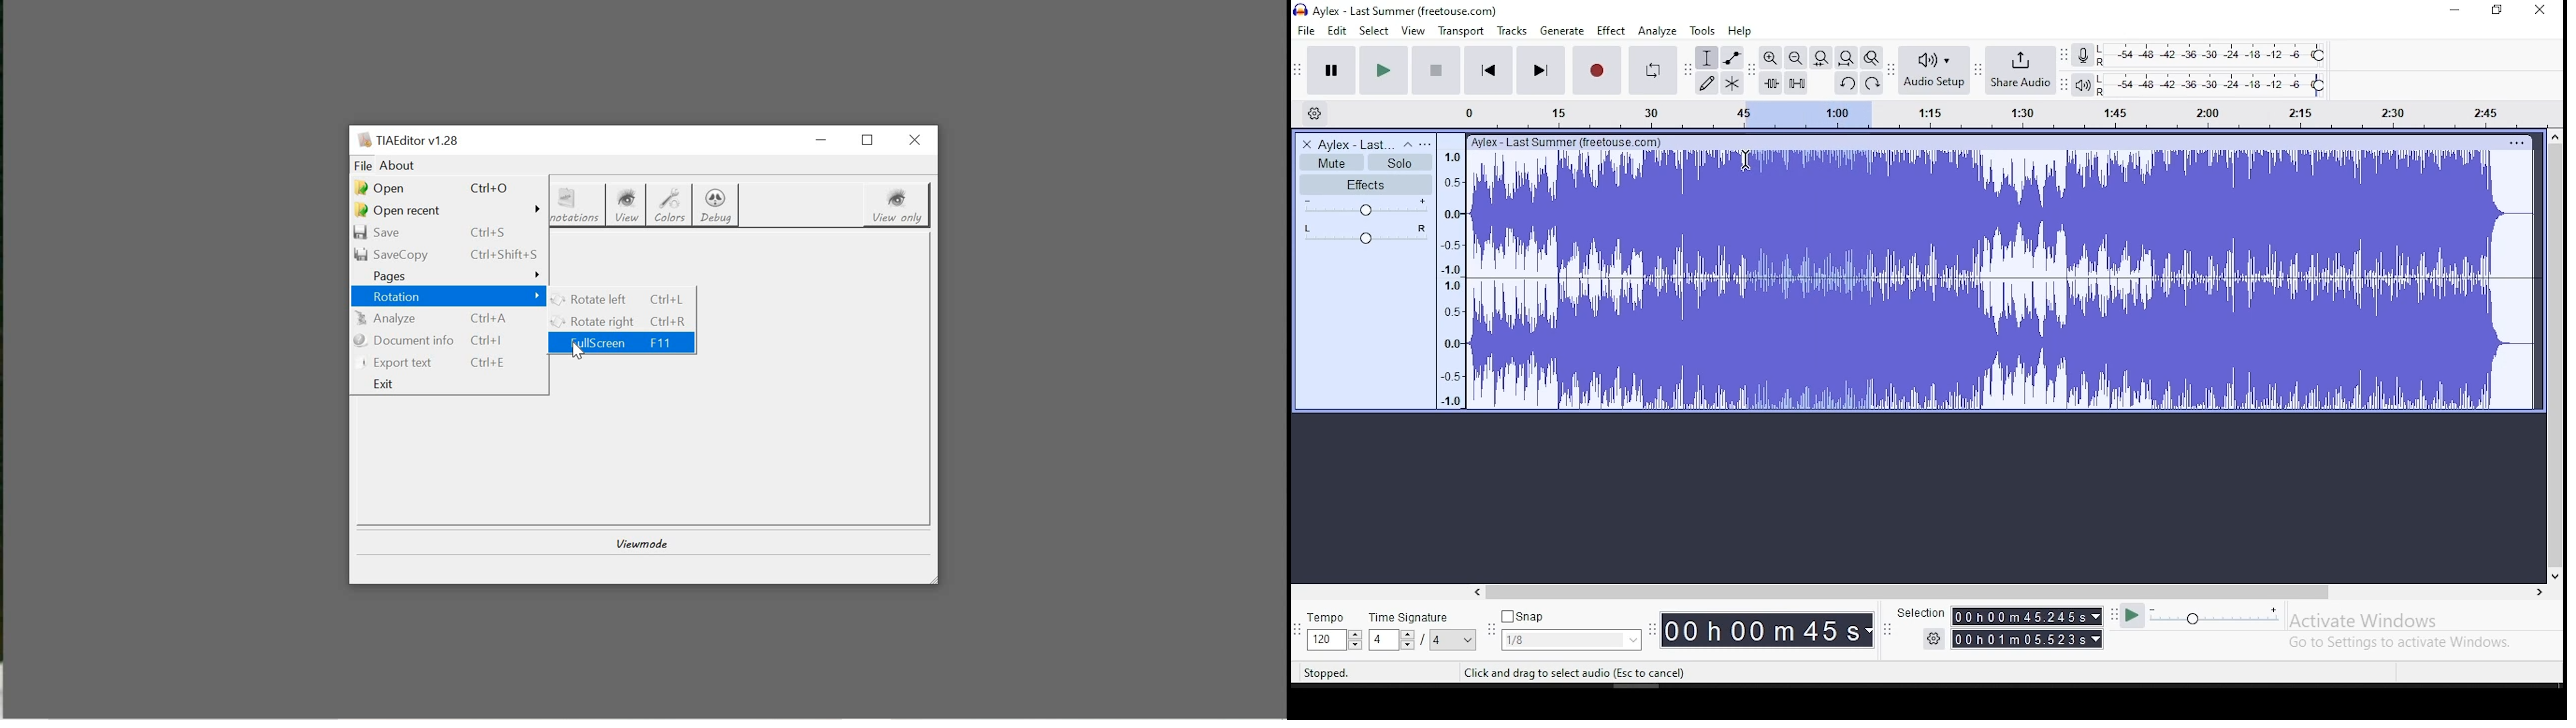  What do you see at coordinates (1488, 71) in the screenshot?
I see `skip to start` at bounding box center [1488, 71].